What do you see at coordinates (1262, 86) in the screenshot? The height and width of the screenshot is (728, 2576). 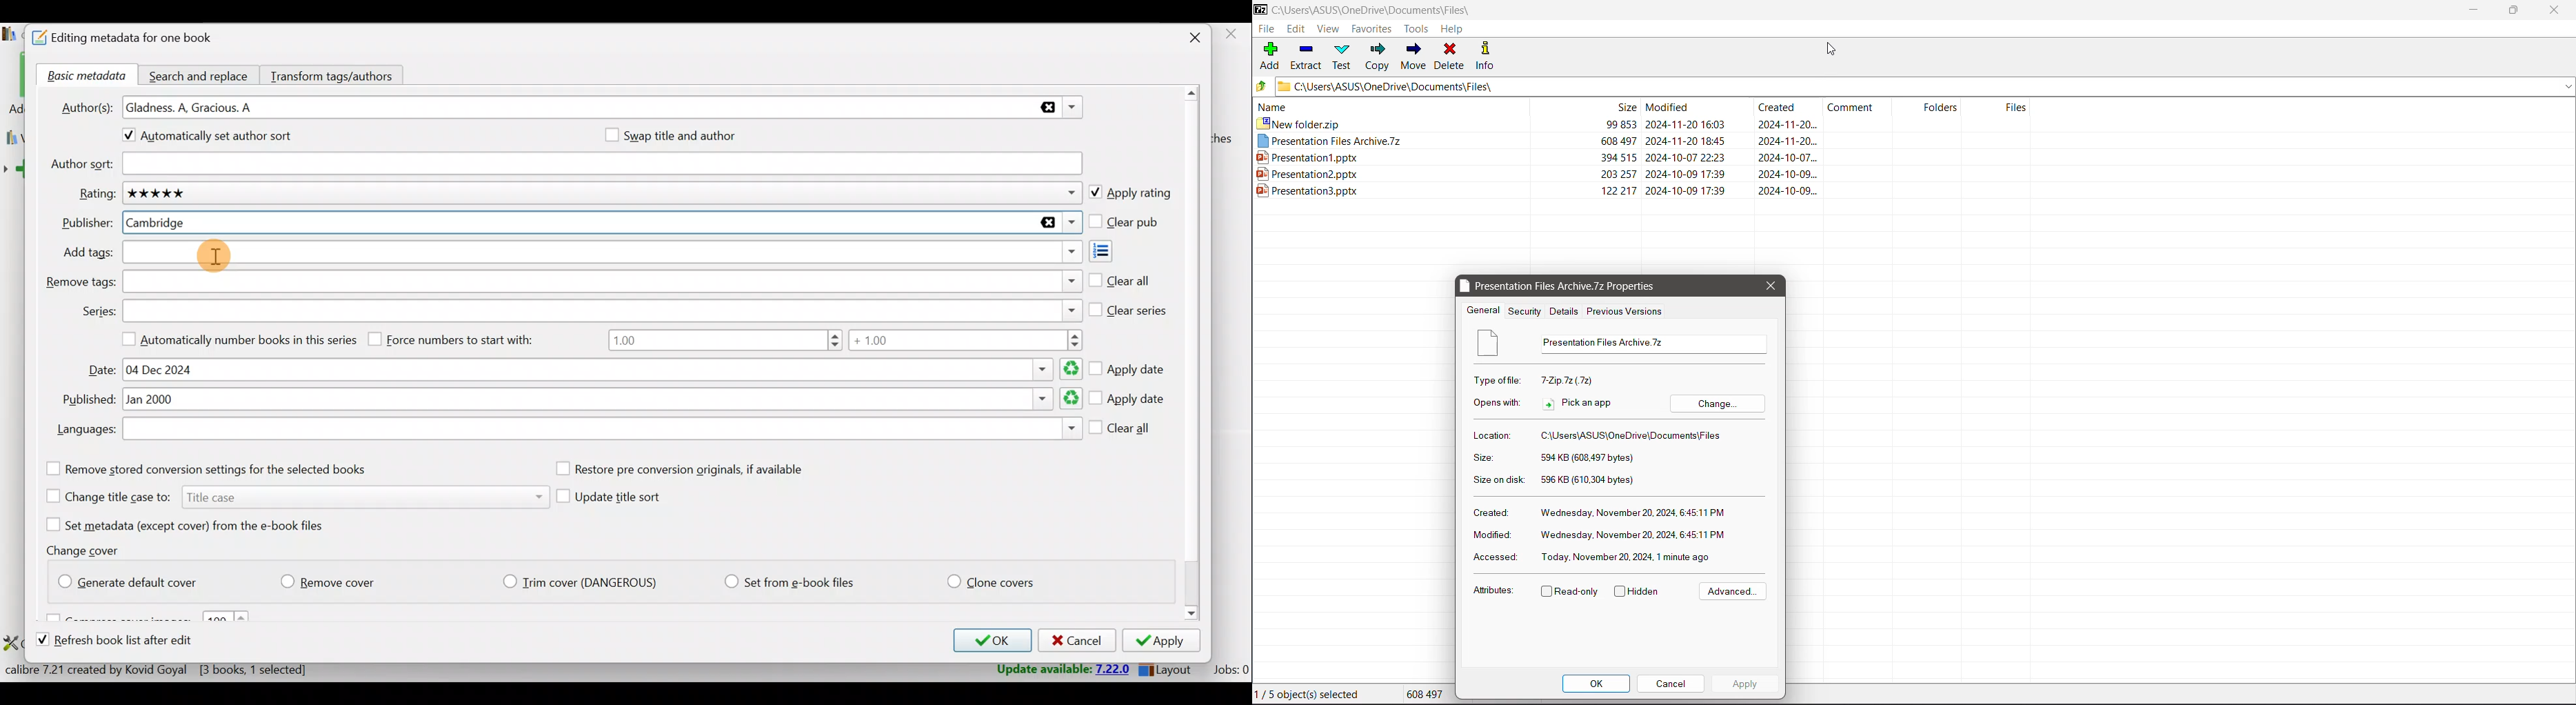 I see `Move Up one level` at bounding box center [1262, 86].